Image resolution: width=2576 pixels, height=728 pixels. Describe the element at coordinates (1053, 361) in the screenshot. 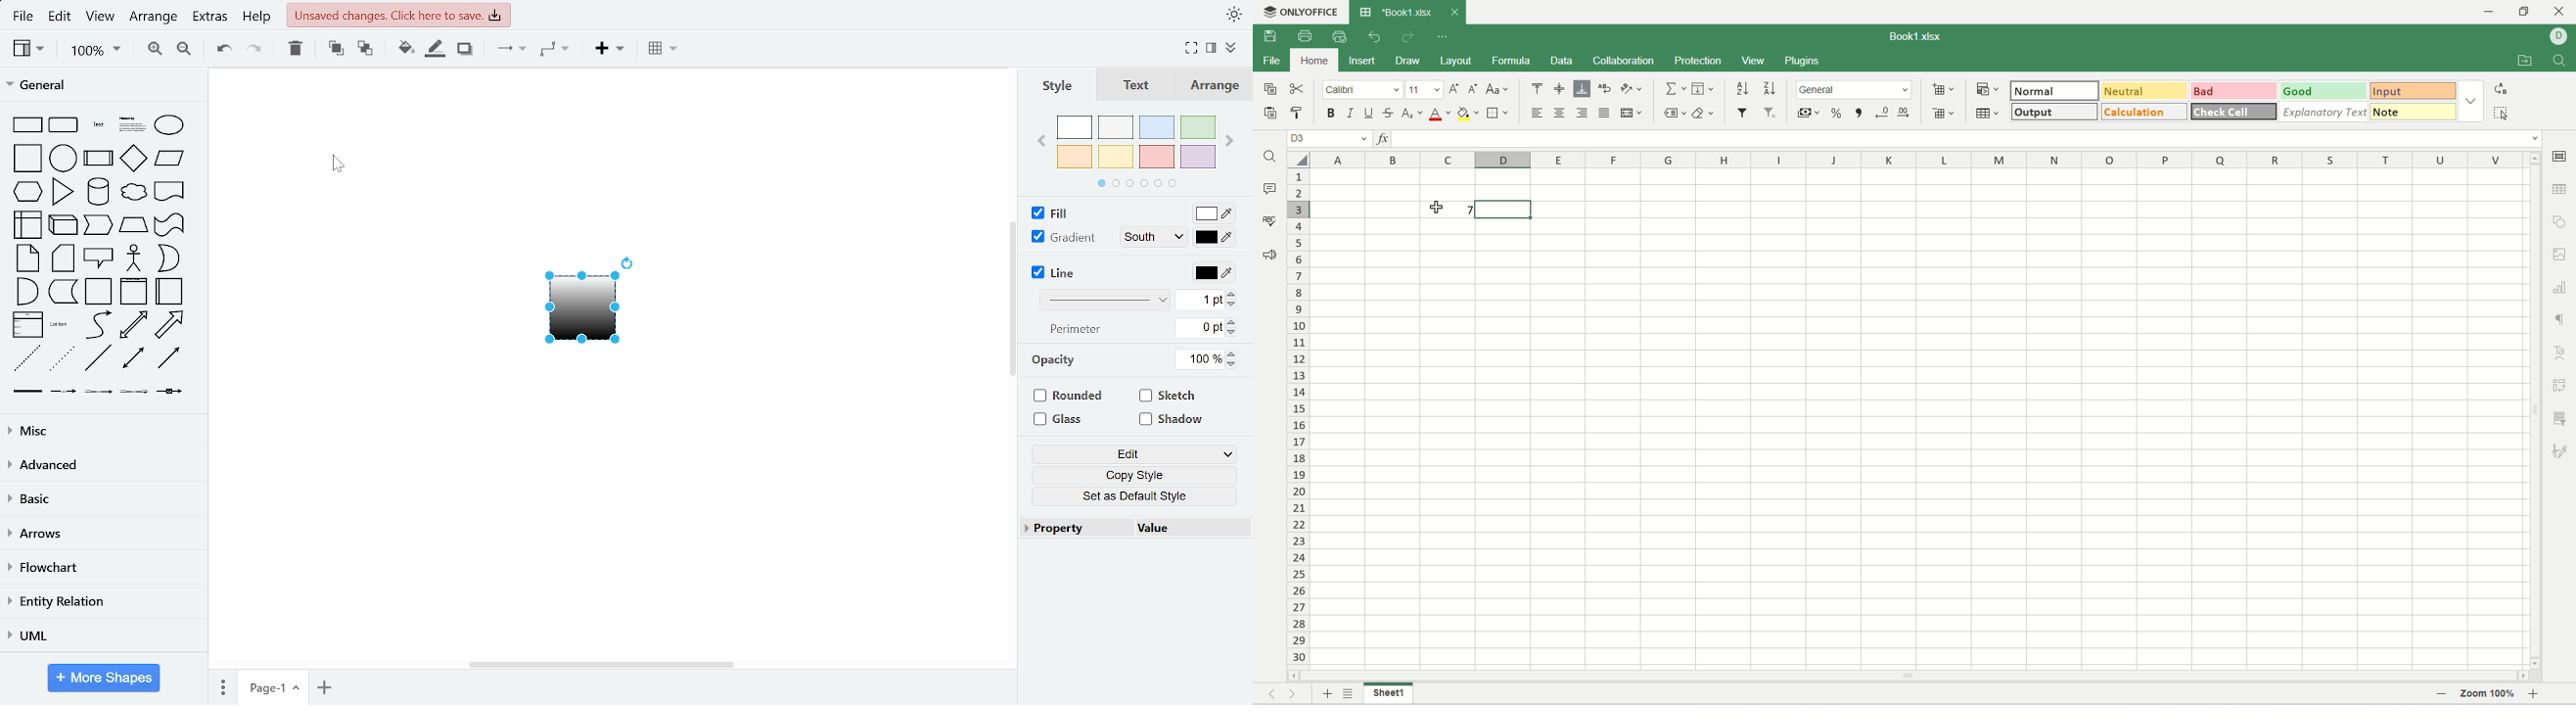

I see `Opacity` at that location.